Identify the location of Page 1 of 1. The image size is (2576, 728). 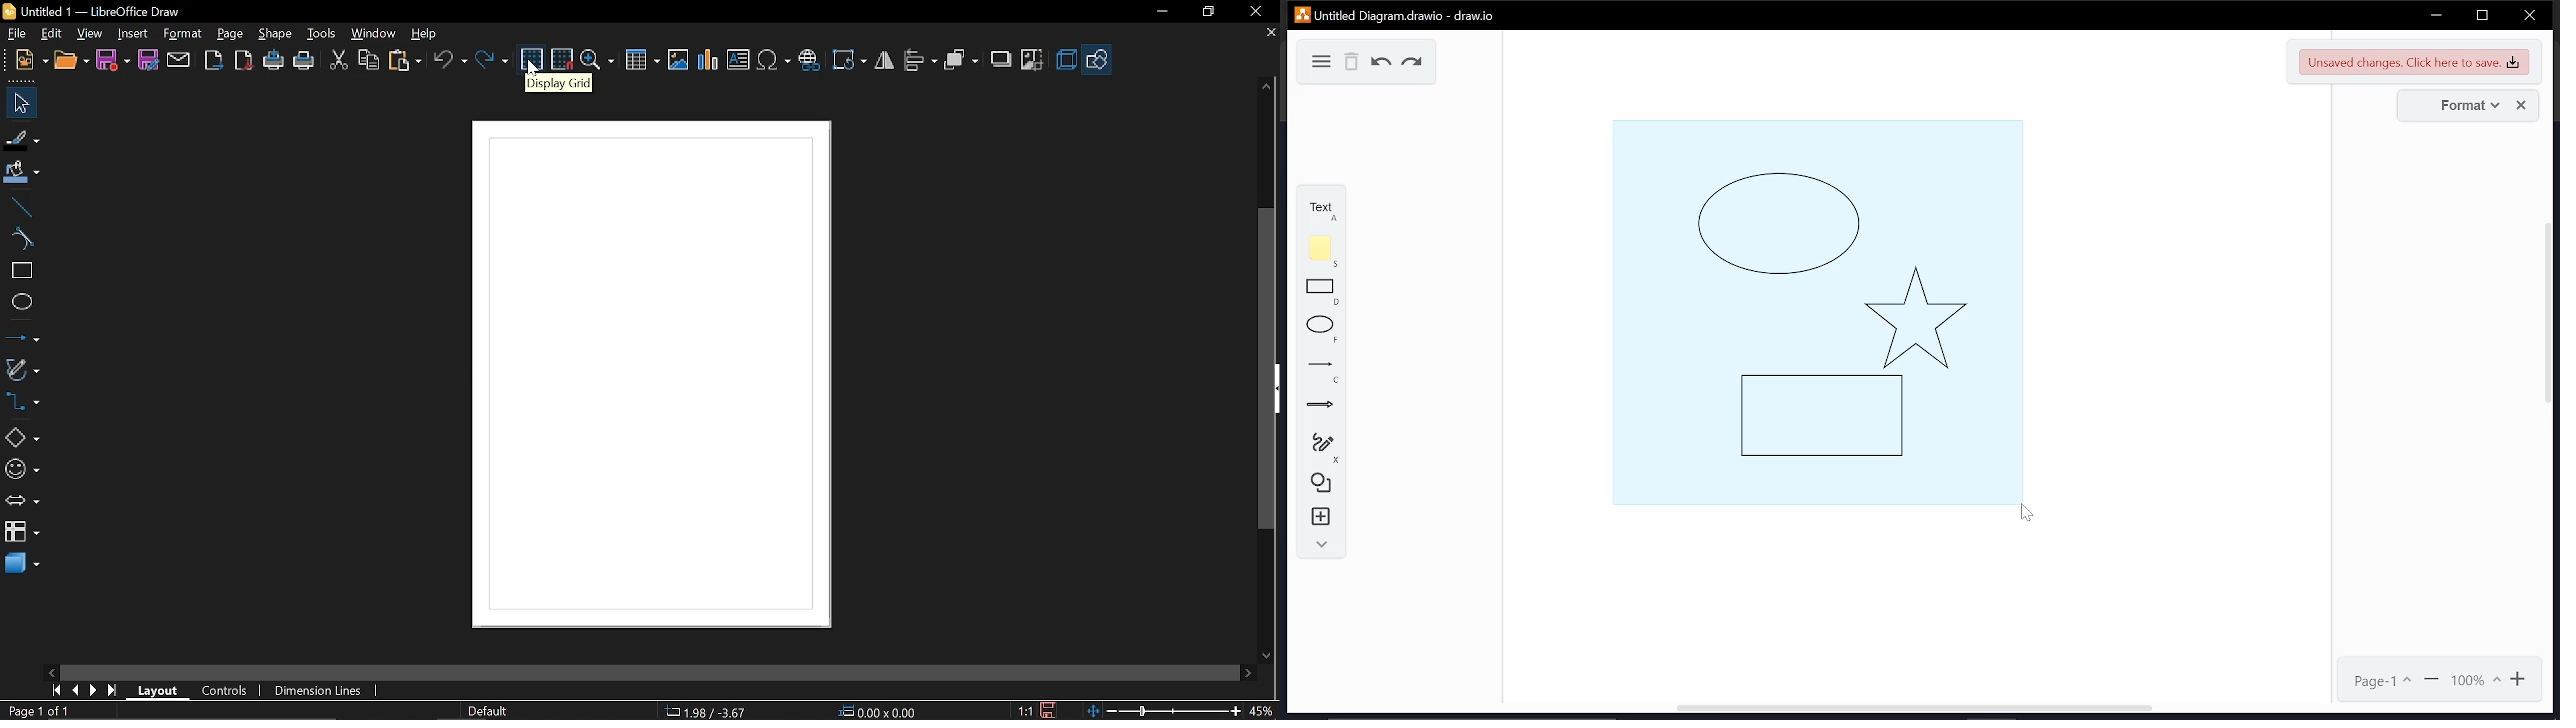
(43, 710).